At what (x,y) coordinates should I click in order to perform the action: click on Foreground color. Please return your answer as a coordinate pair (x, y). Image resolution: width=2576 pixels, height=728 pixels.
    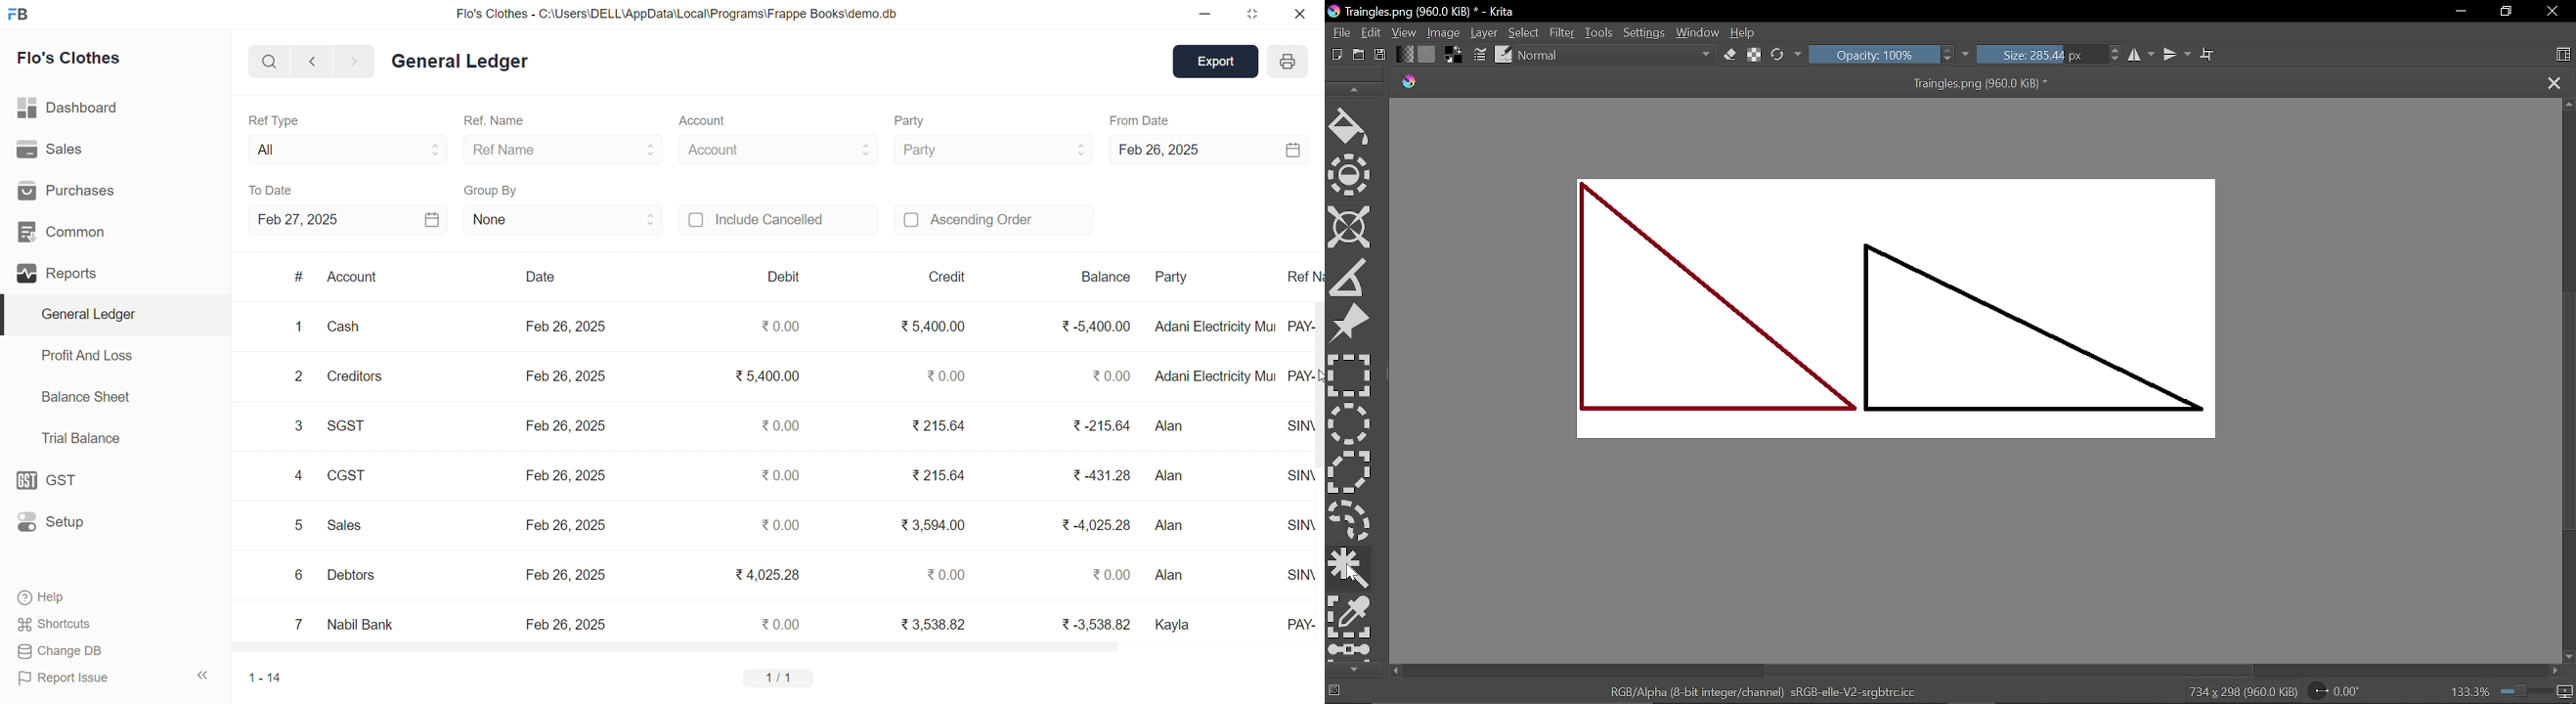
    Looking at the image, I should click on (1452, 55).